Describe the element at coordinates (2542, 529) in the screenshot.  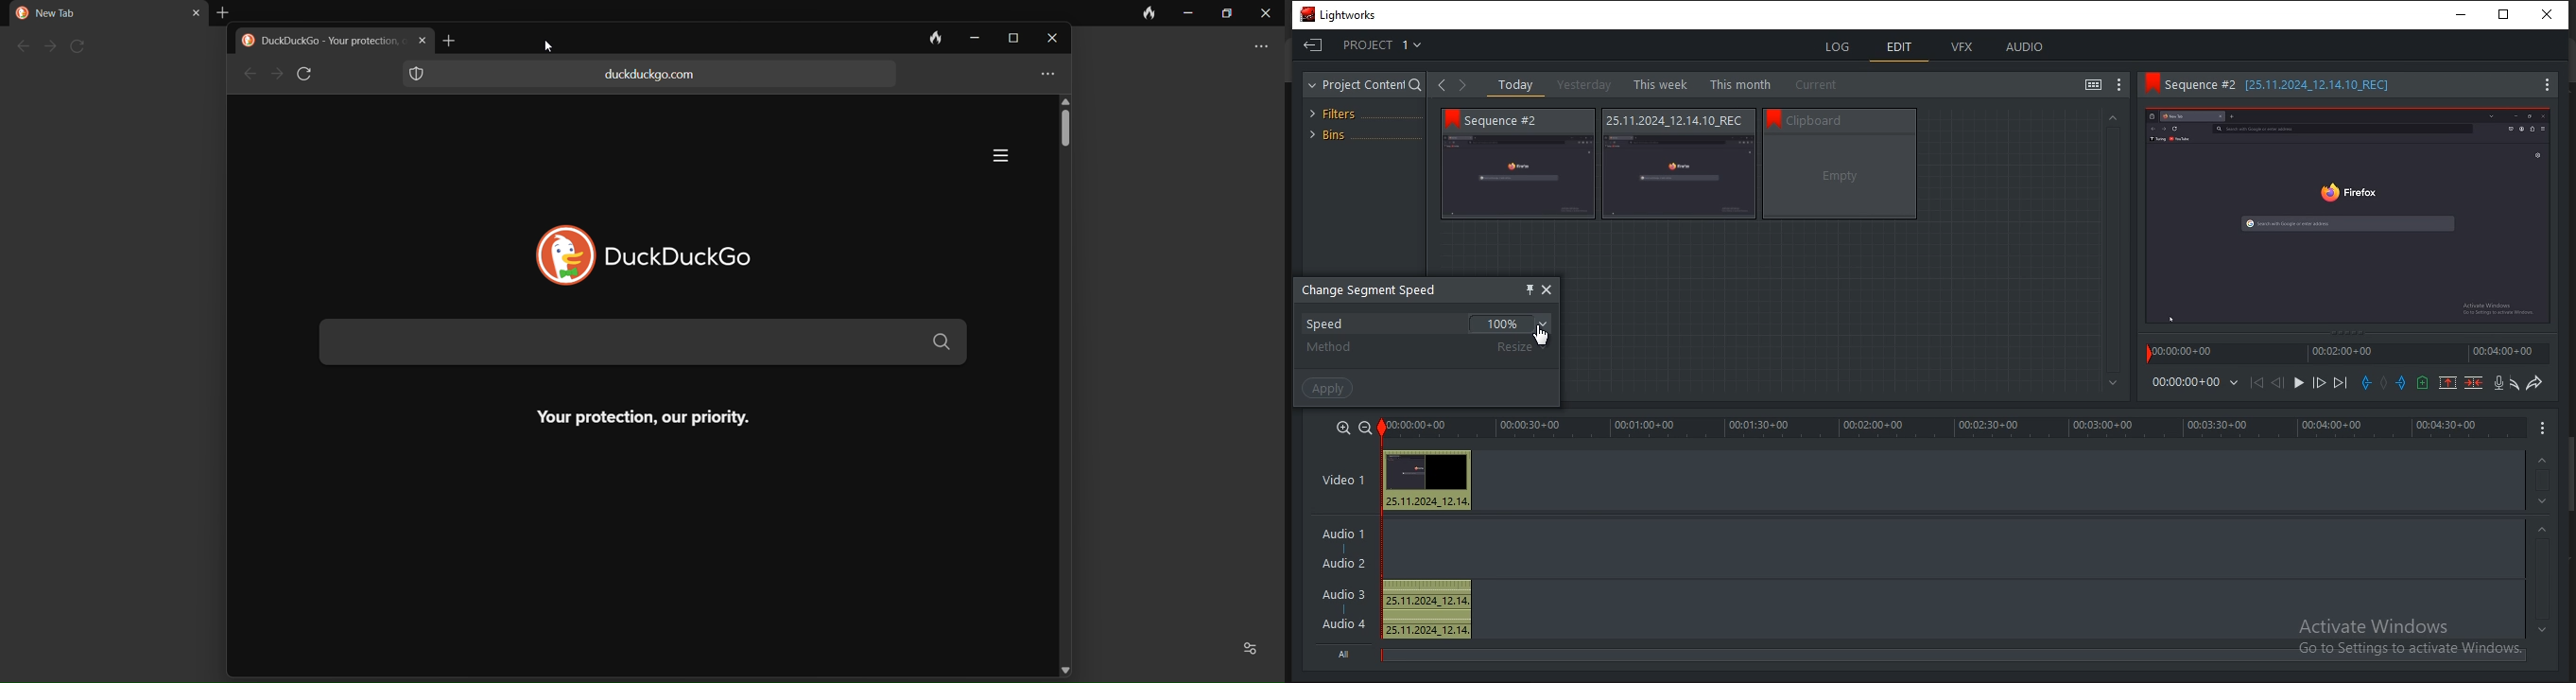
I see `timeline navigation up arrow` at that location.